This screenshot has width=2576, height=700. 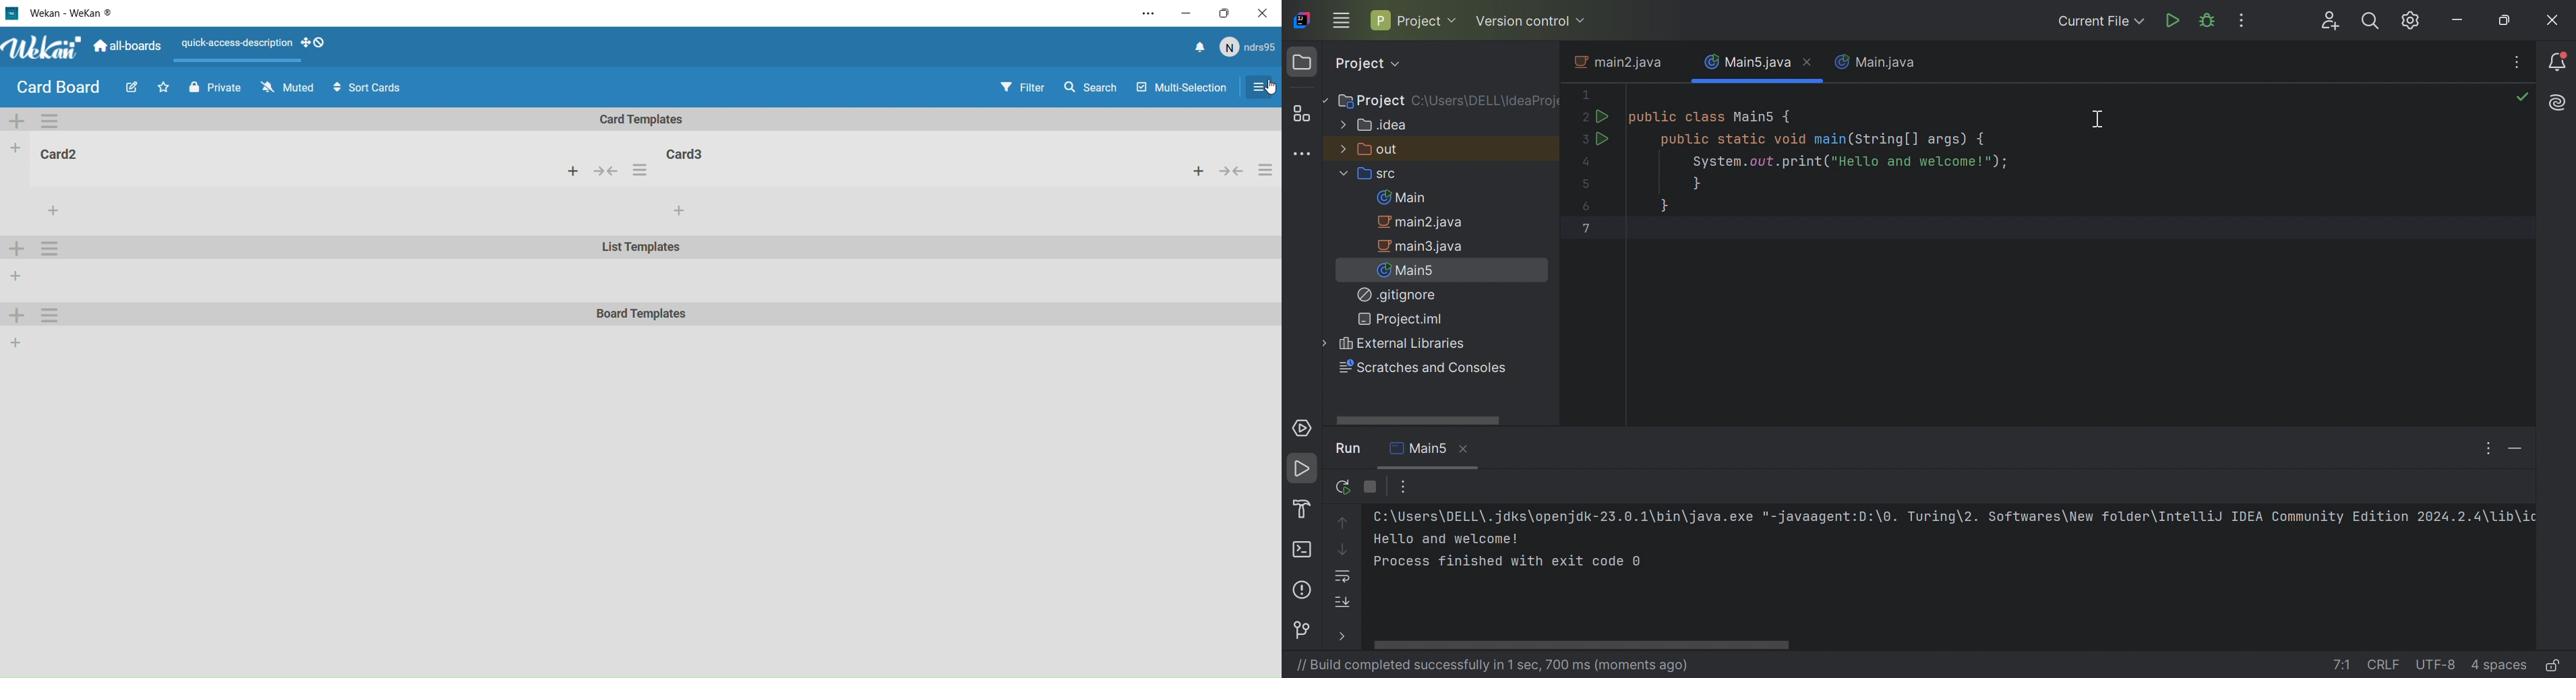 What do you see at coordinates (1374, 150) in the screenshot?
I see `out` at bounding box center [1374, 150].